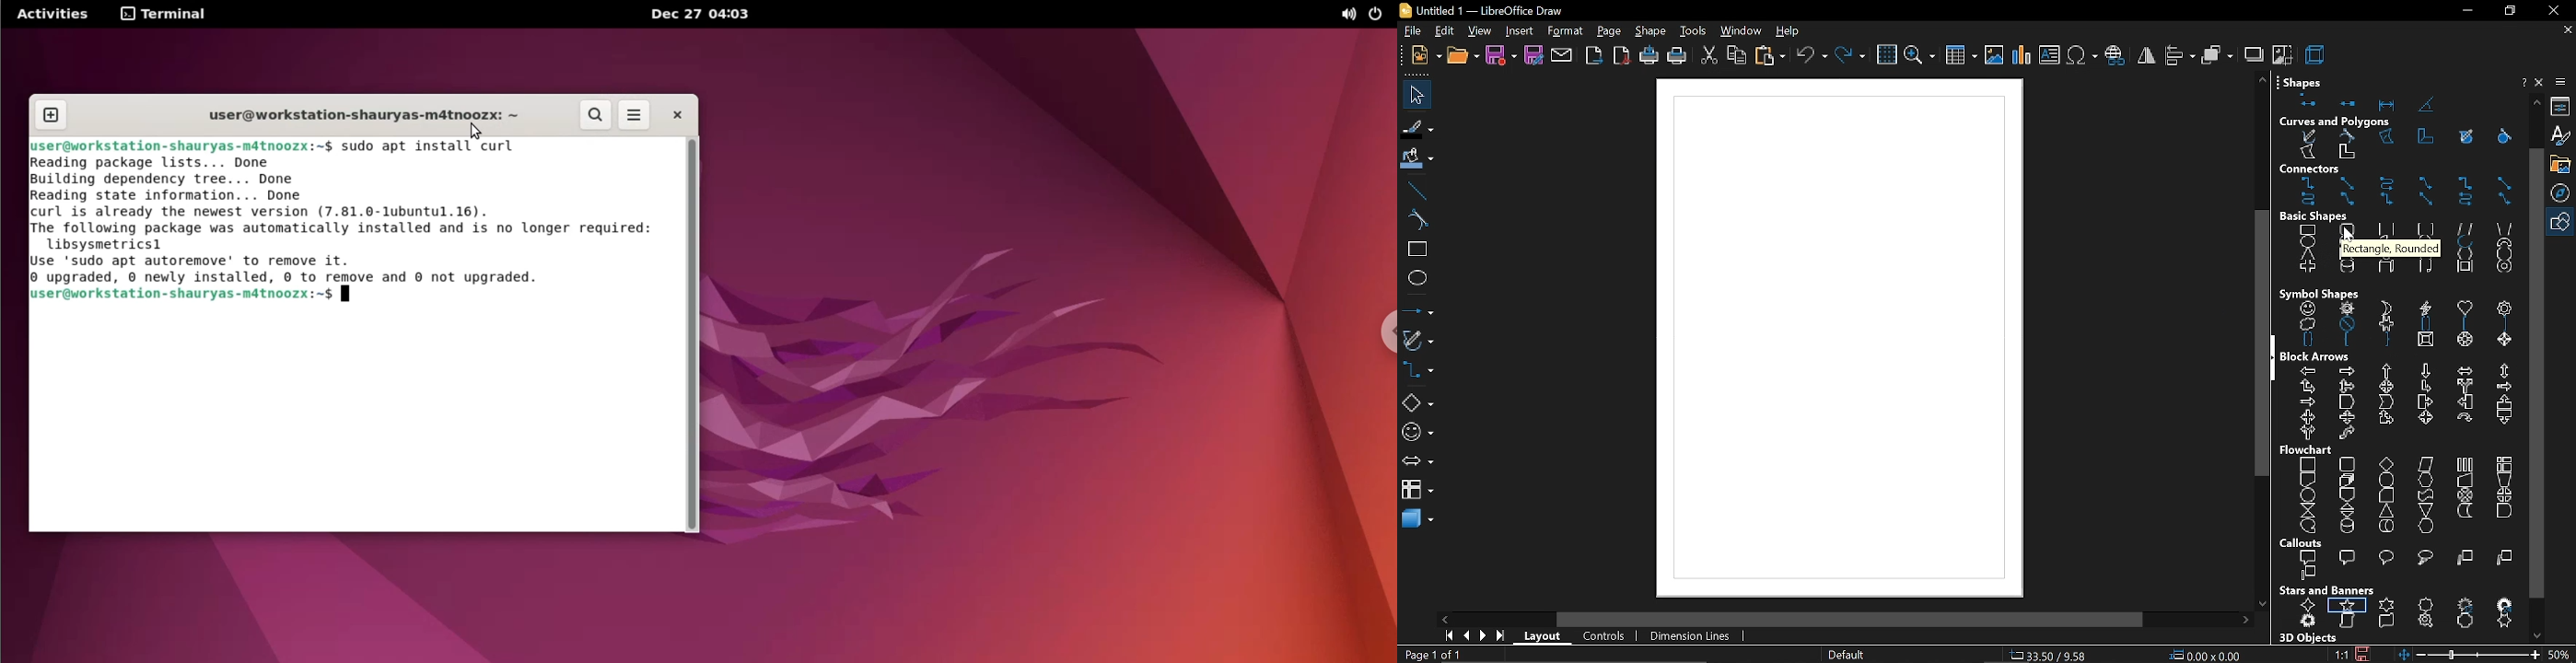 This screenshot has height=672, width=2576. Describe the element at coordinates (1417, 278) in the screenshot. I see `ellipse` at that location.